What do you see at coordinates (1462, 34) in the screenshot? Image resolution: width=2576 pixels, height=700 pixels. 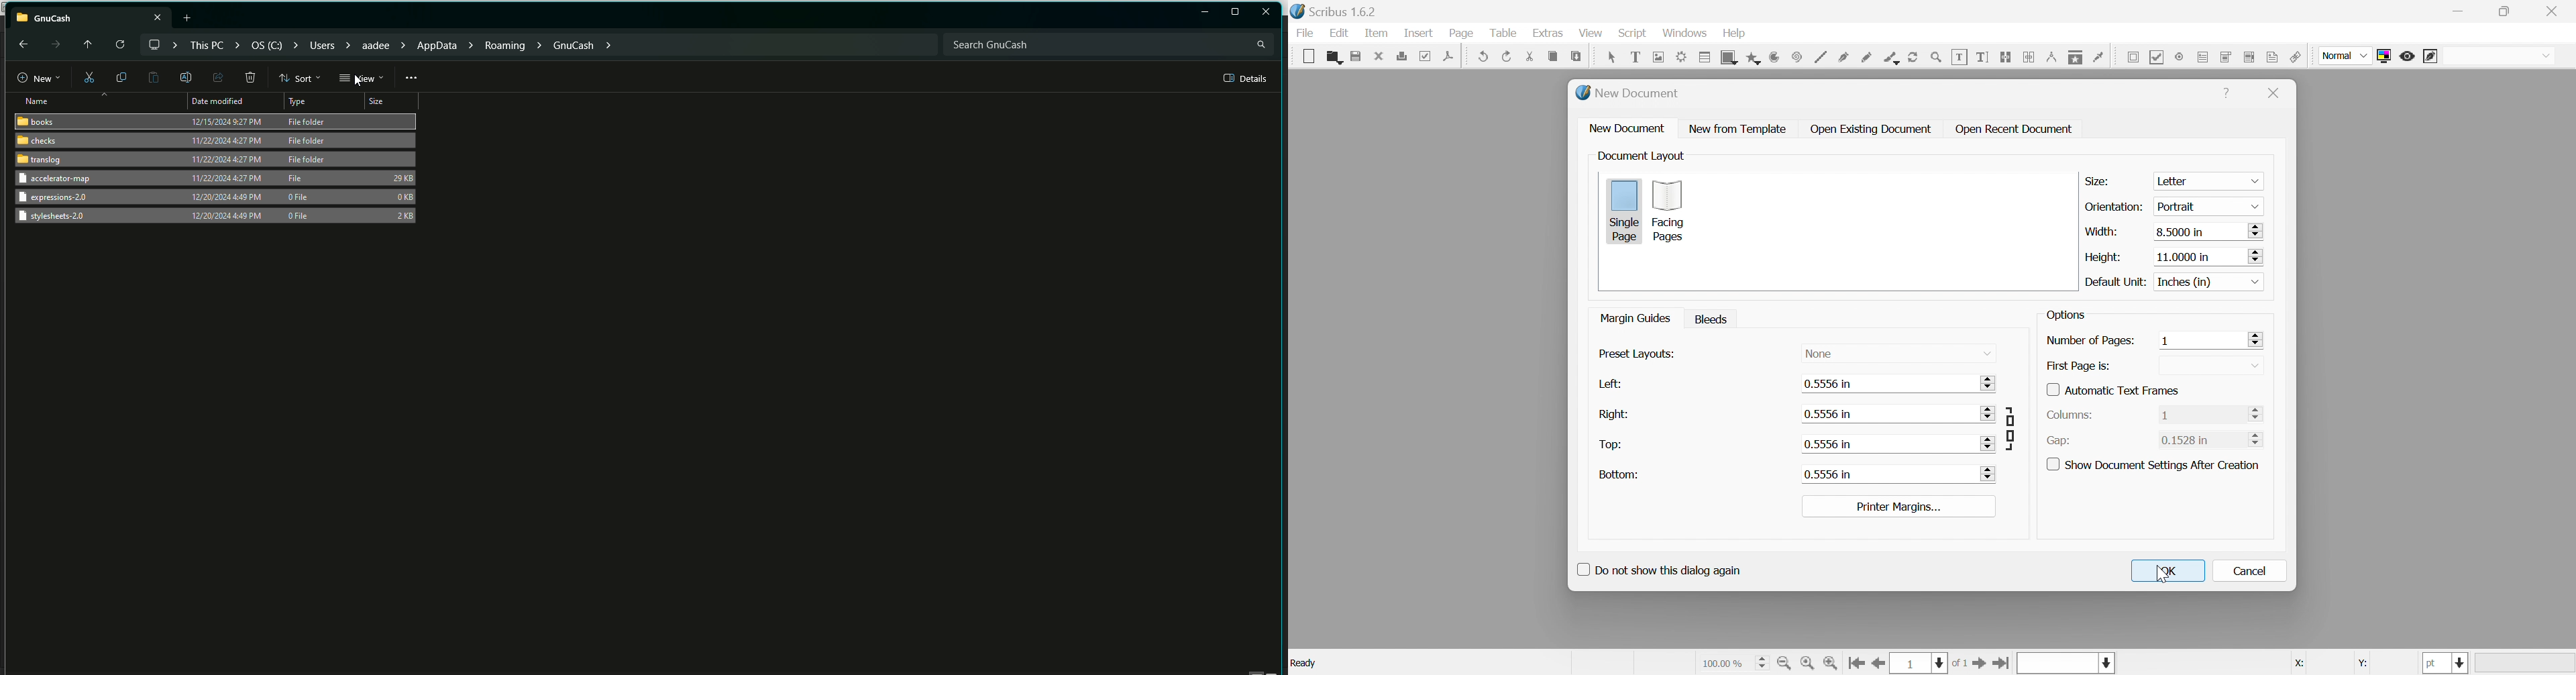 I see `page` at bounding box center [1462, 34].